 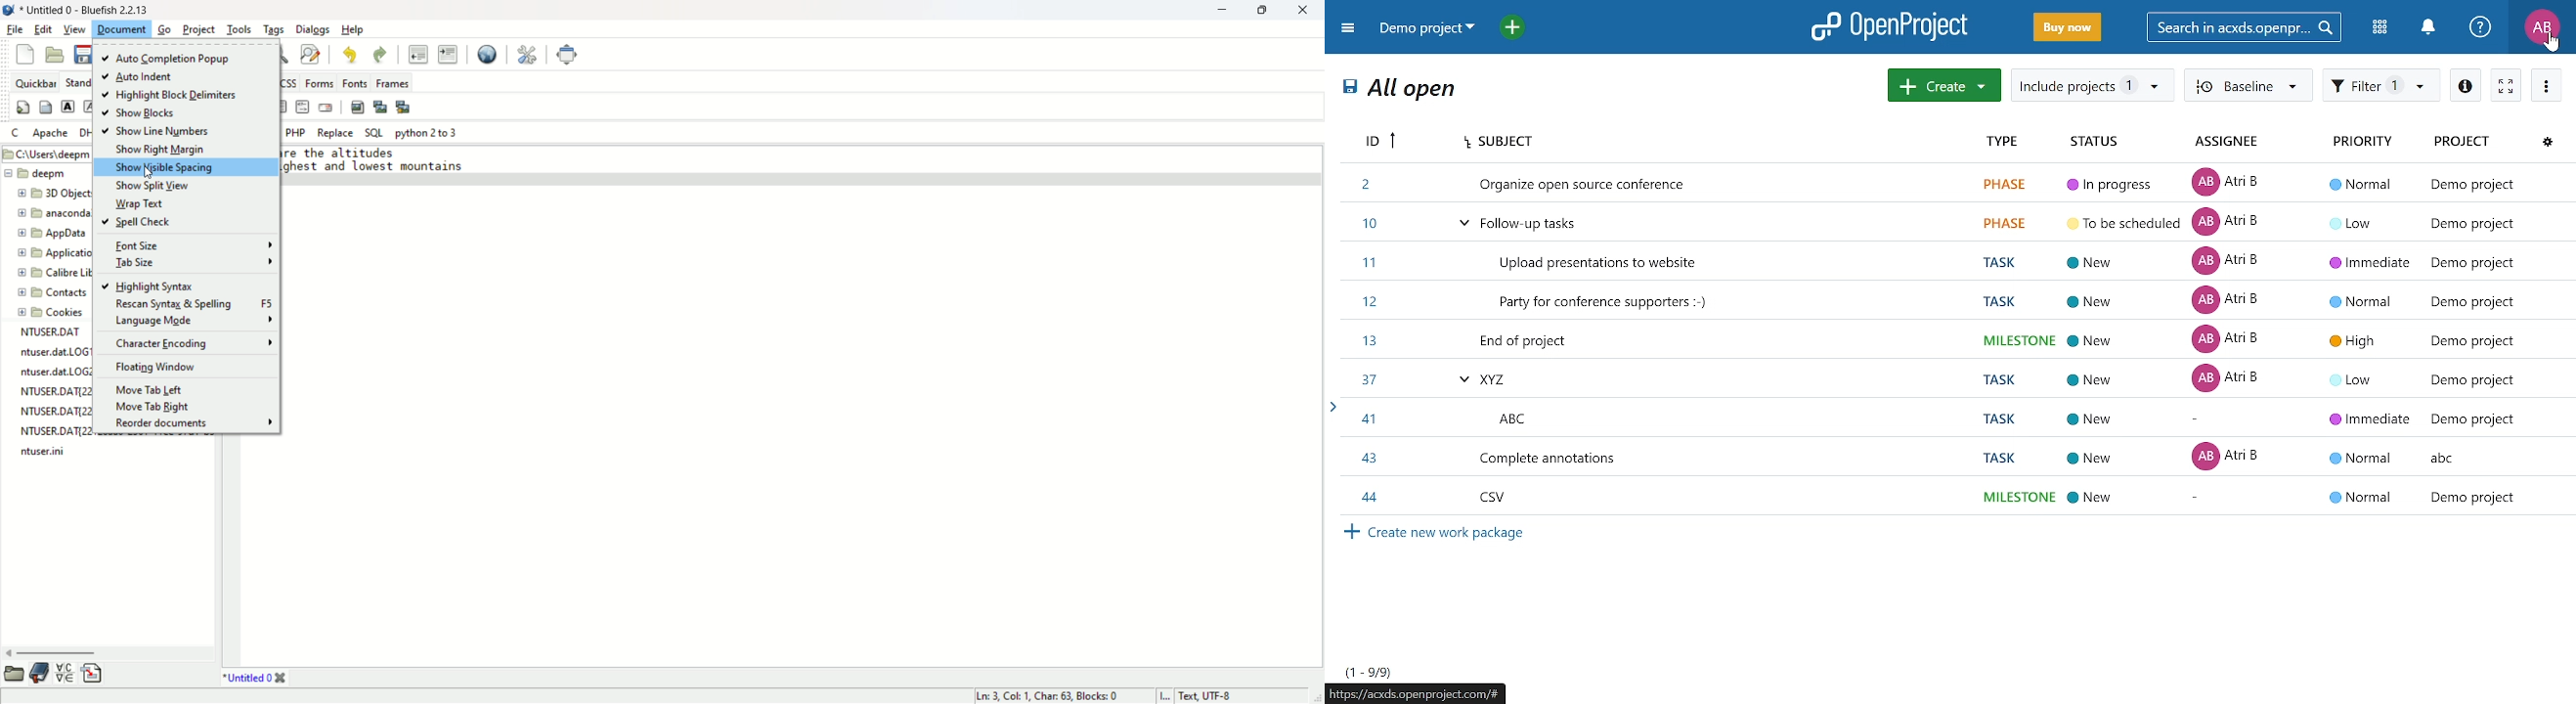 I want to click on highlight syntax, so click(x=147, y=286).